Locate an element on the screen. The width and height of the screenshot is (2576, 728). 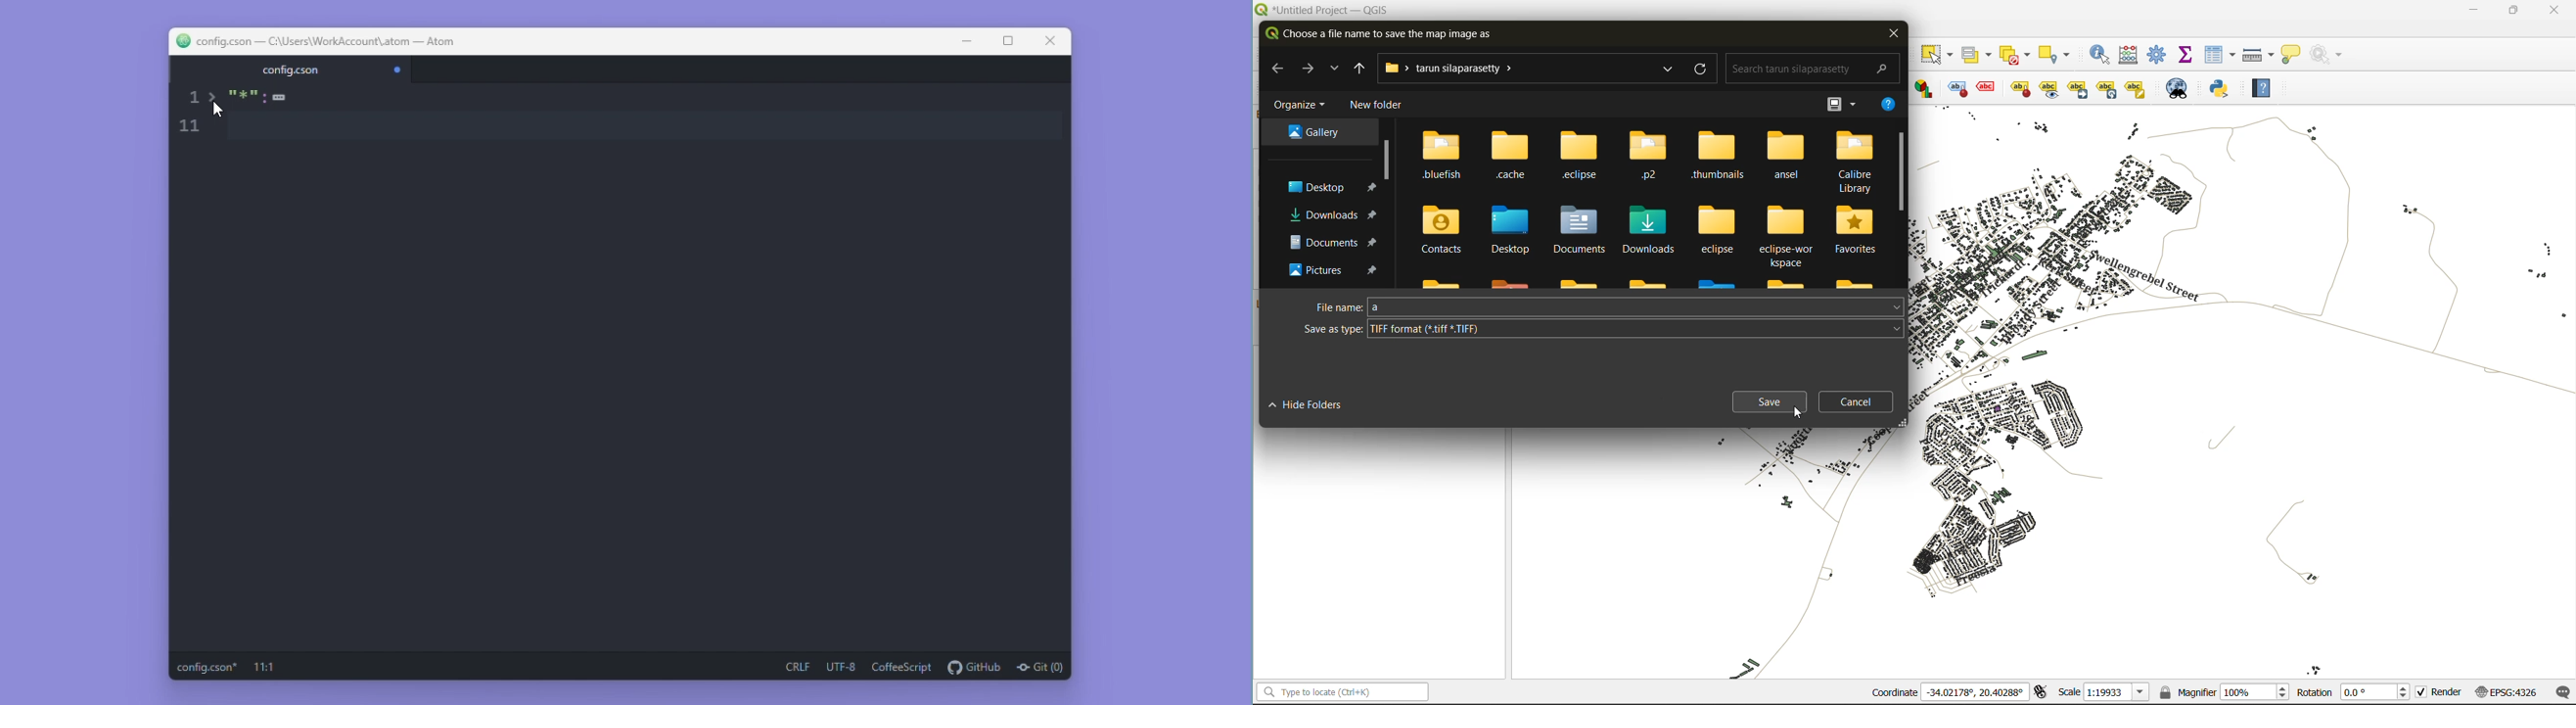
show/hide lable and diagram  is located at coordinates (2020, 88).